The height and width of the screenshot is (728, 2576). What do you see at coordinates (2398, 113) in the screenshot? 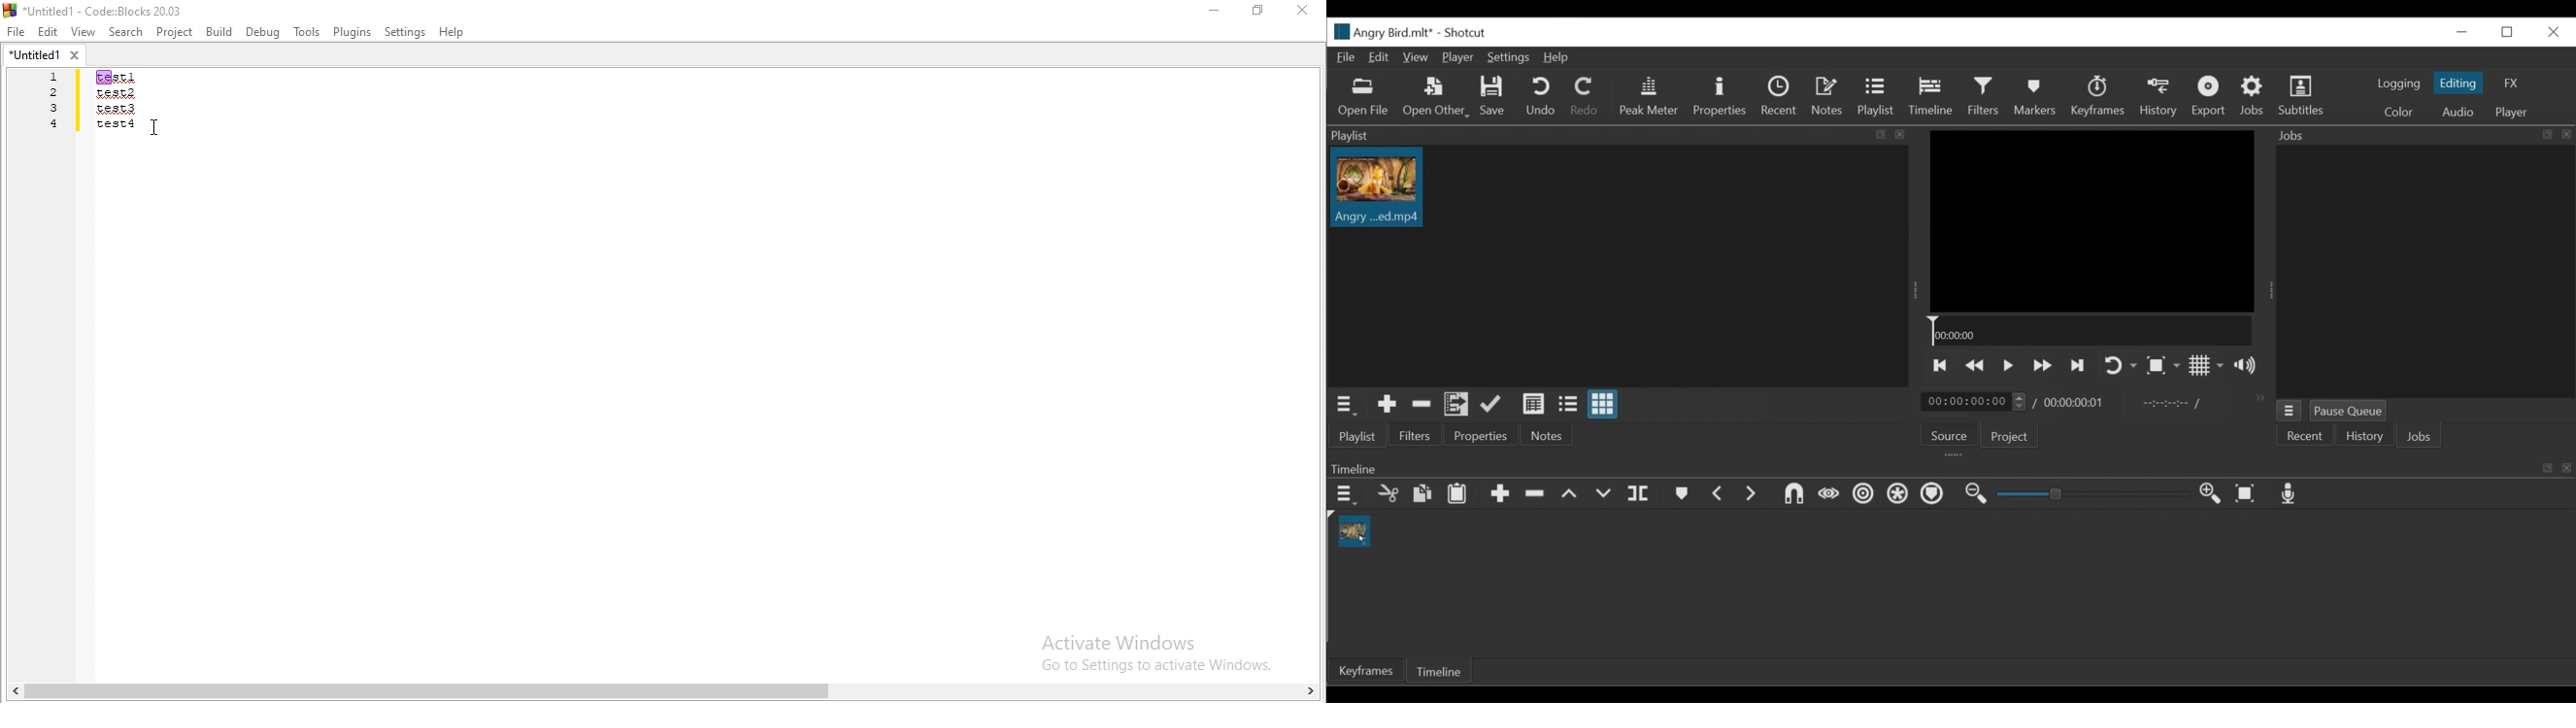
I see `Color` at bounding box center [2398, 113].